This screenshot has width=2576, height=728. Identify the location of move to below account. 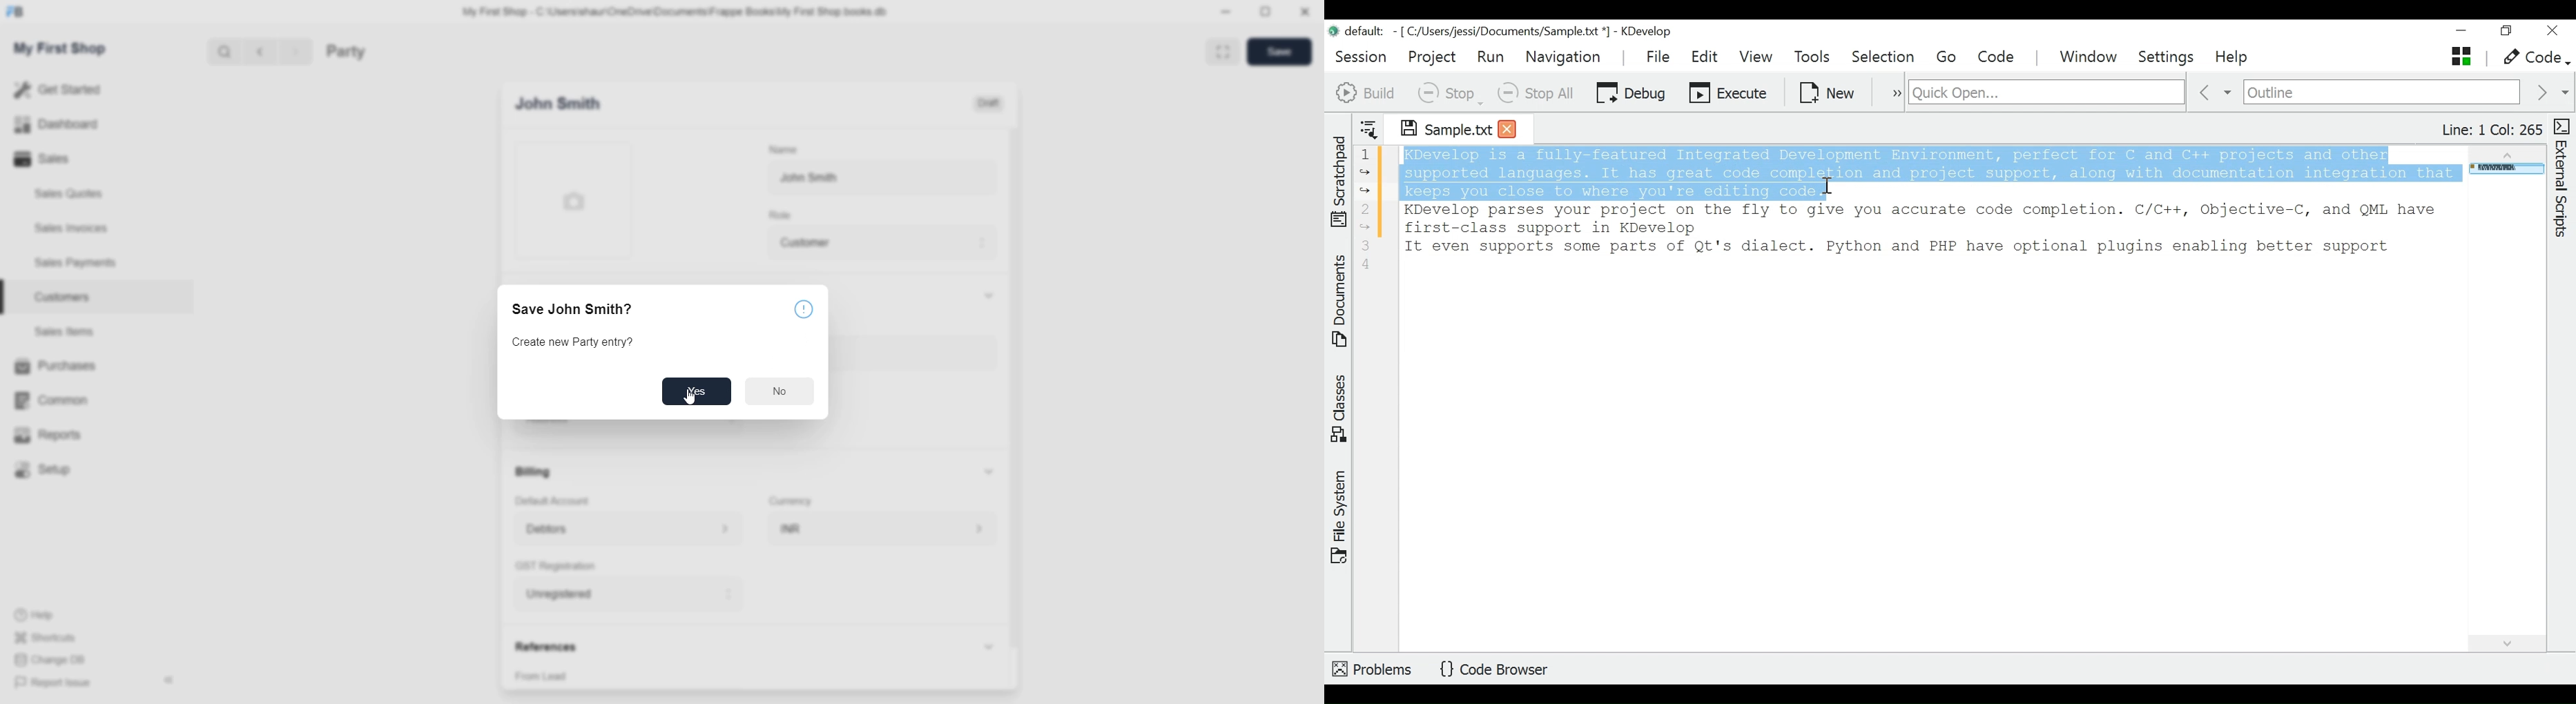
(731, 534).